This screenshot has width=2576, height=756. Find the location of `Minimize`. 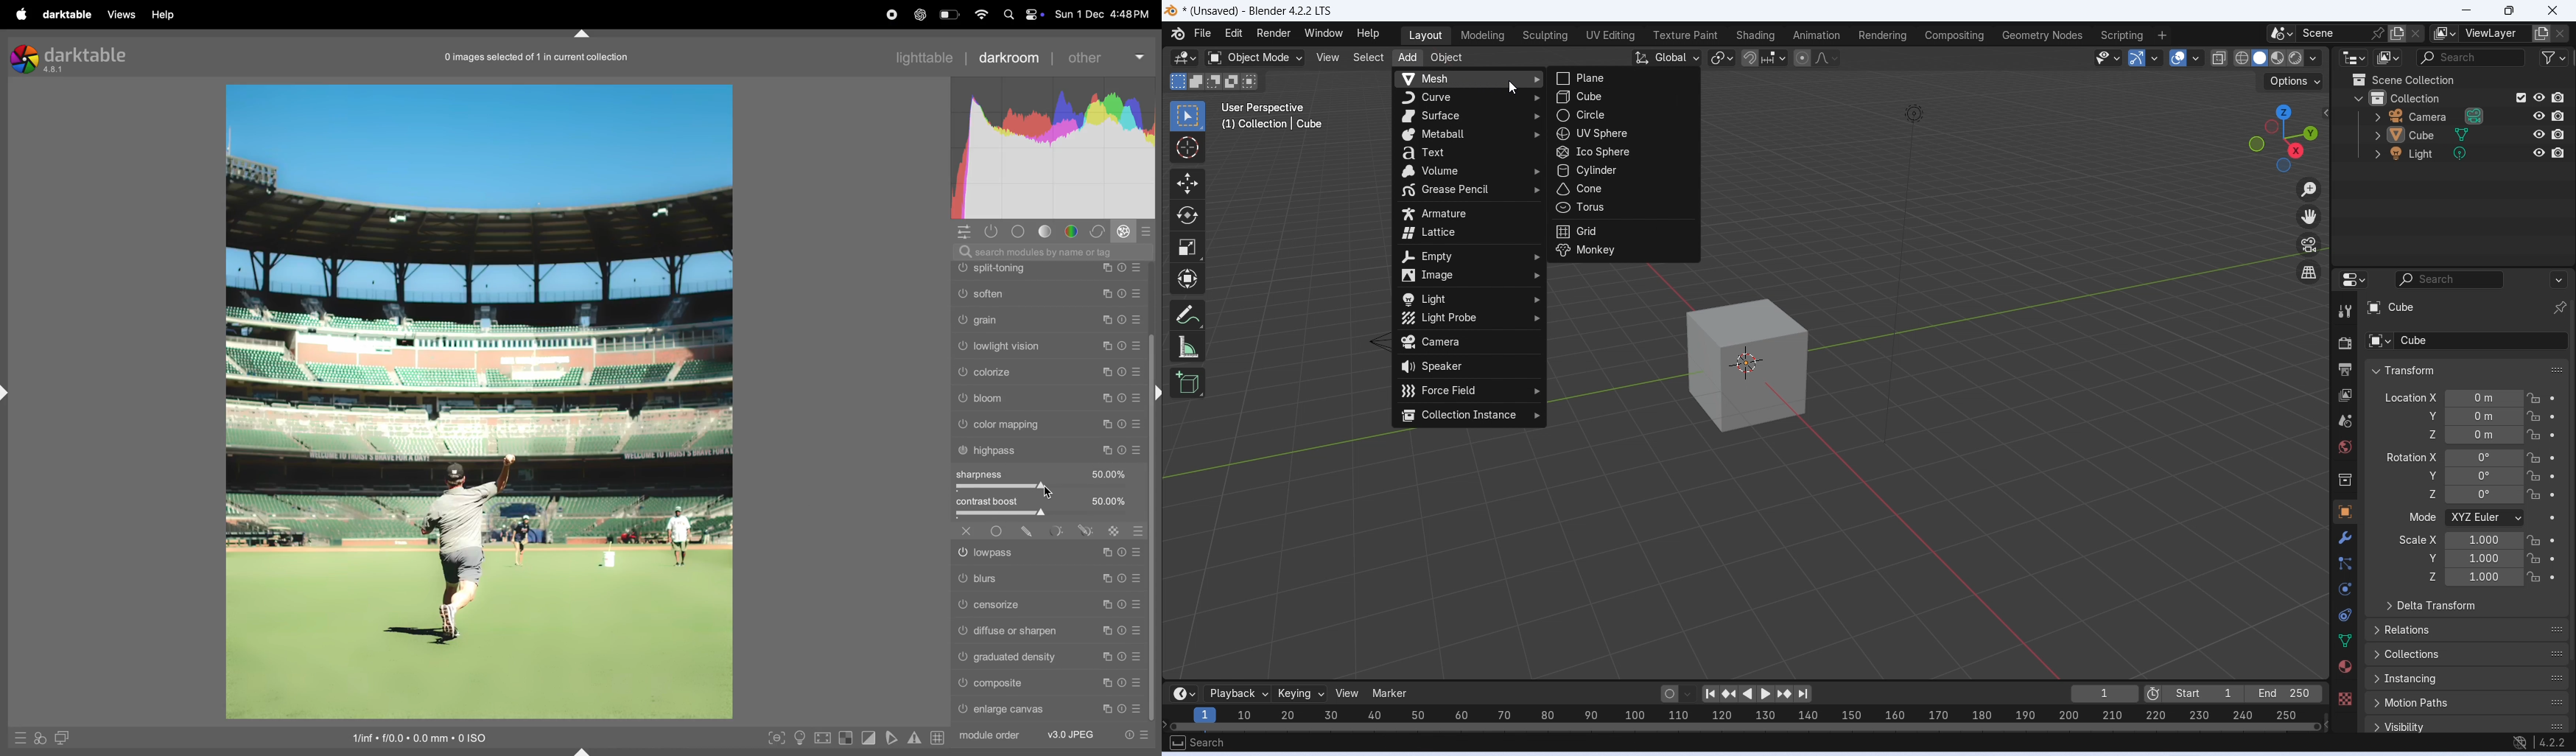

Minimize is located at coordinates (2464, 11).